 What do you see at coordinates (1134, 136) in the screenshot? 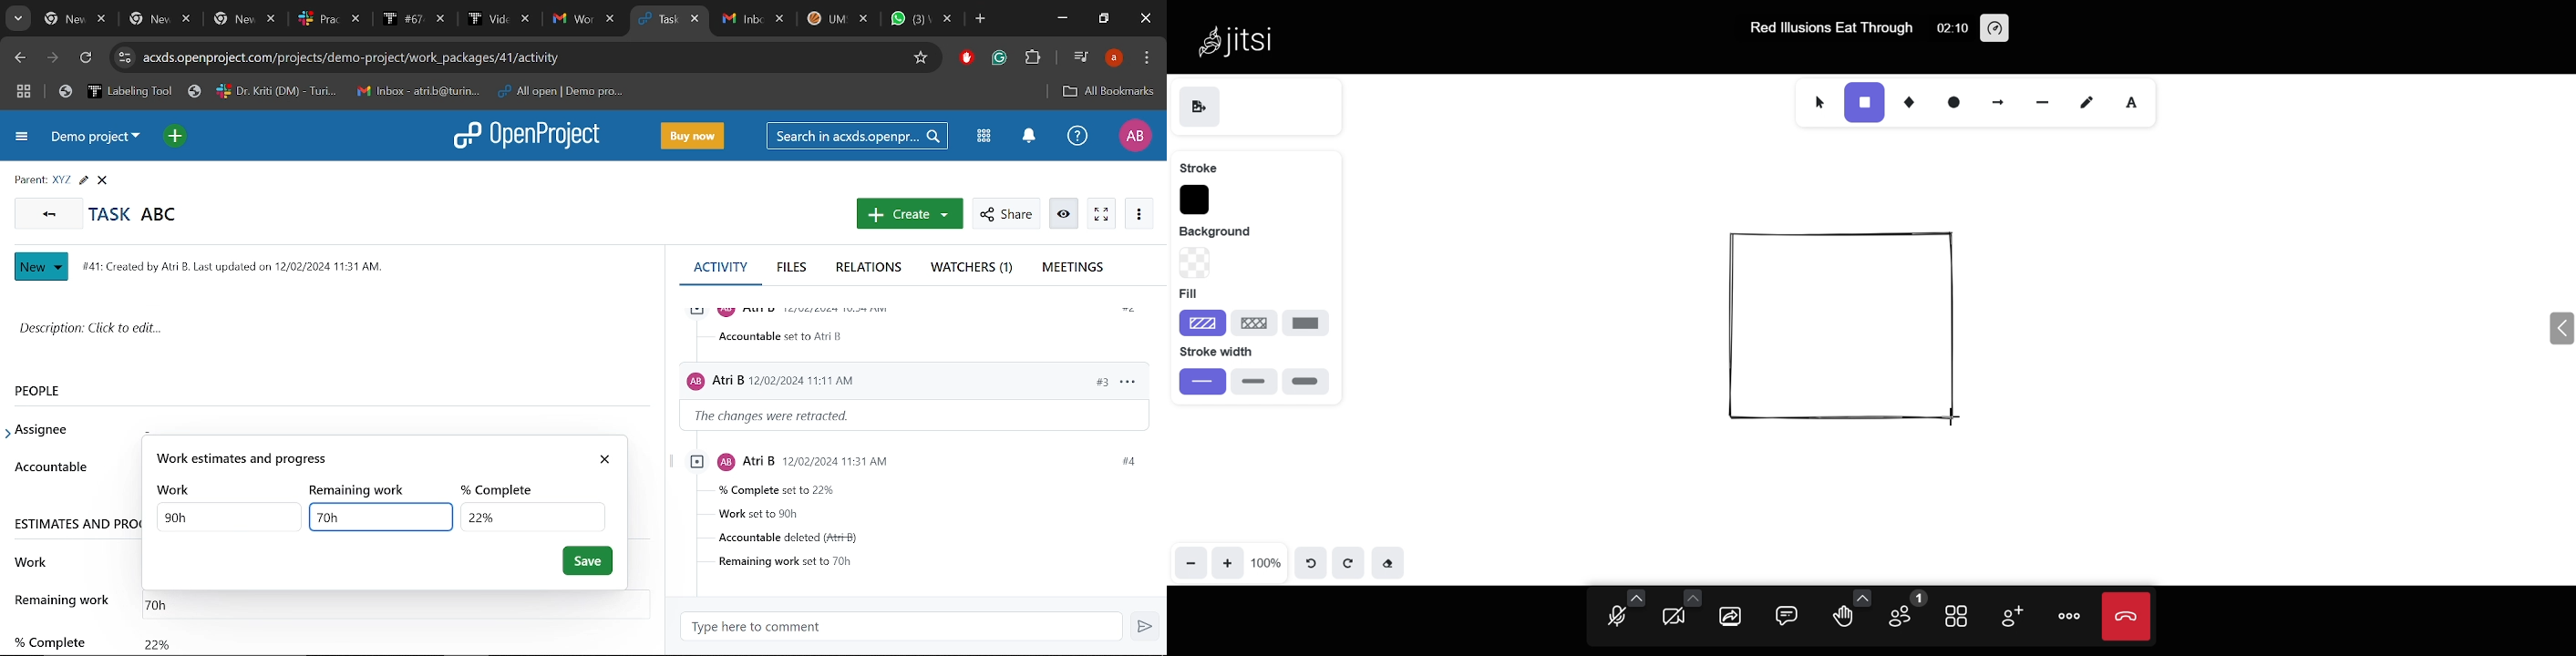
I see `Profile` at bounding box center [1134, 136].